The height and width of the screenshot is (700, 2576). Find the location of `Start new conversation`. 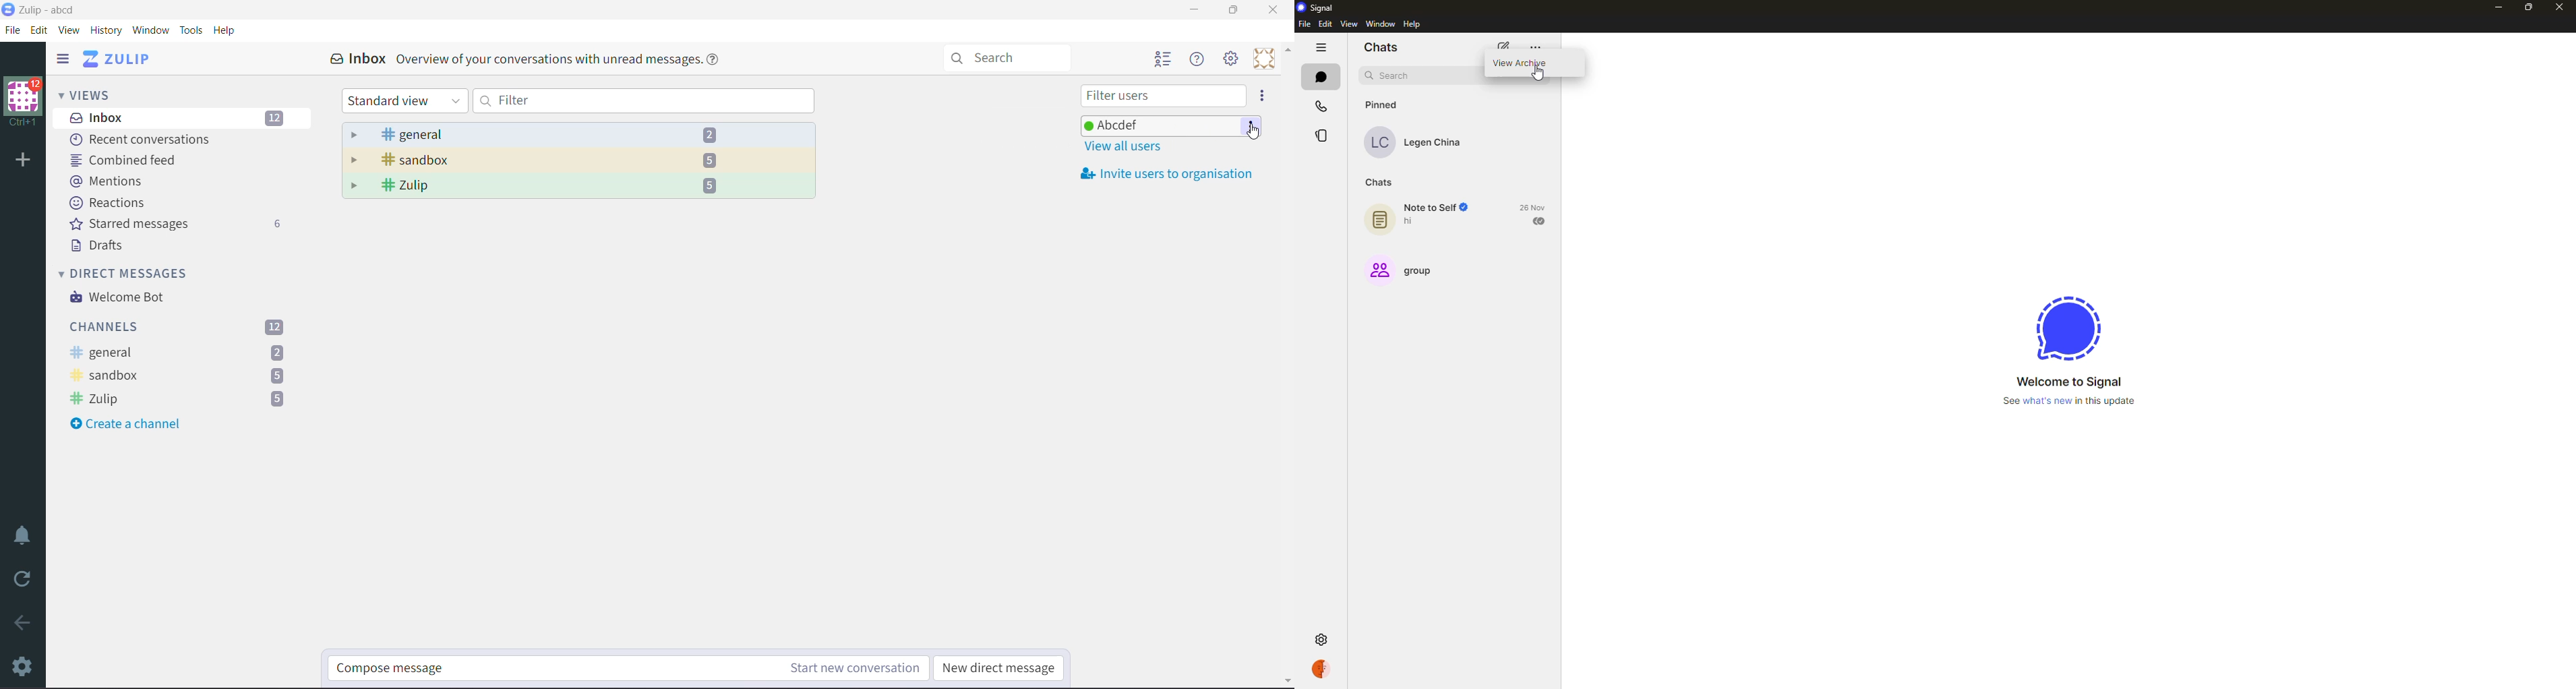

Start new conversation is located at coordinates (824, 668).